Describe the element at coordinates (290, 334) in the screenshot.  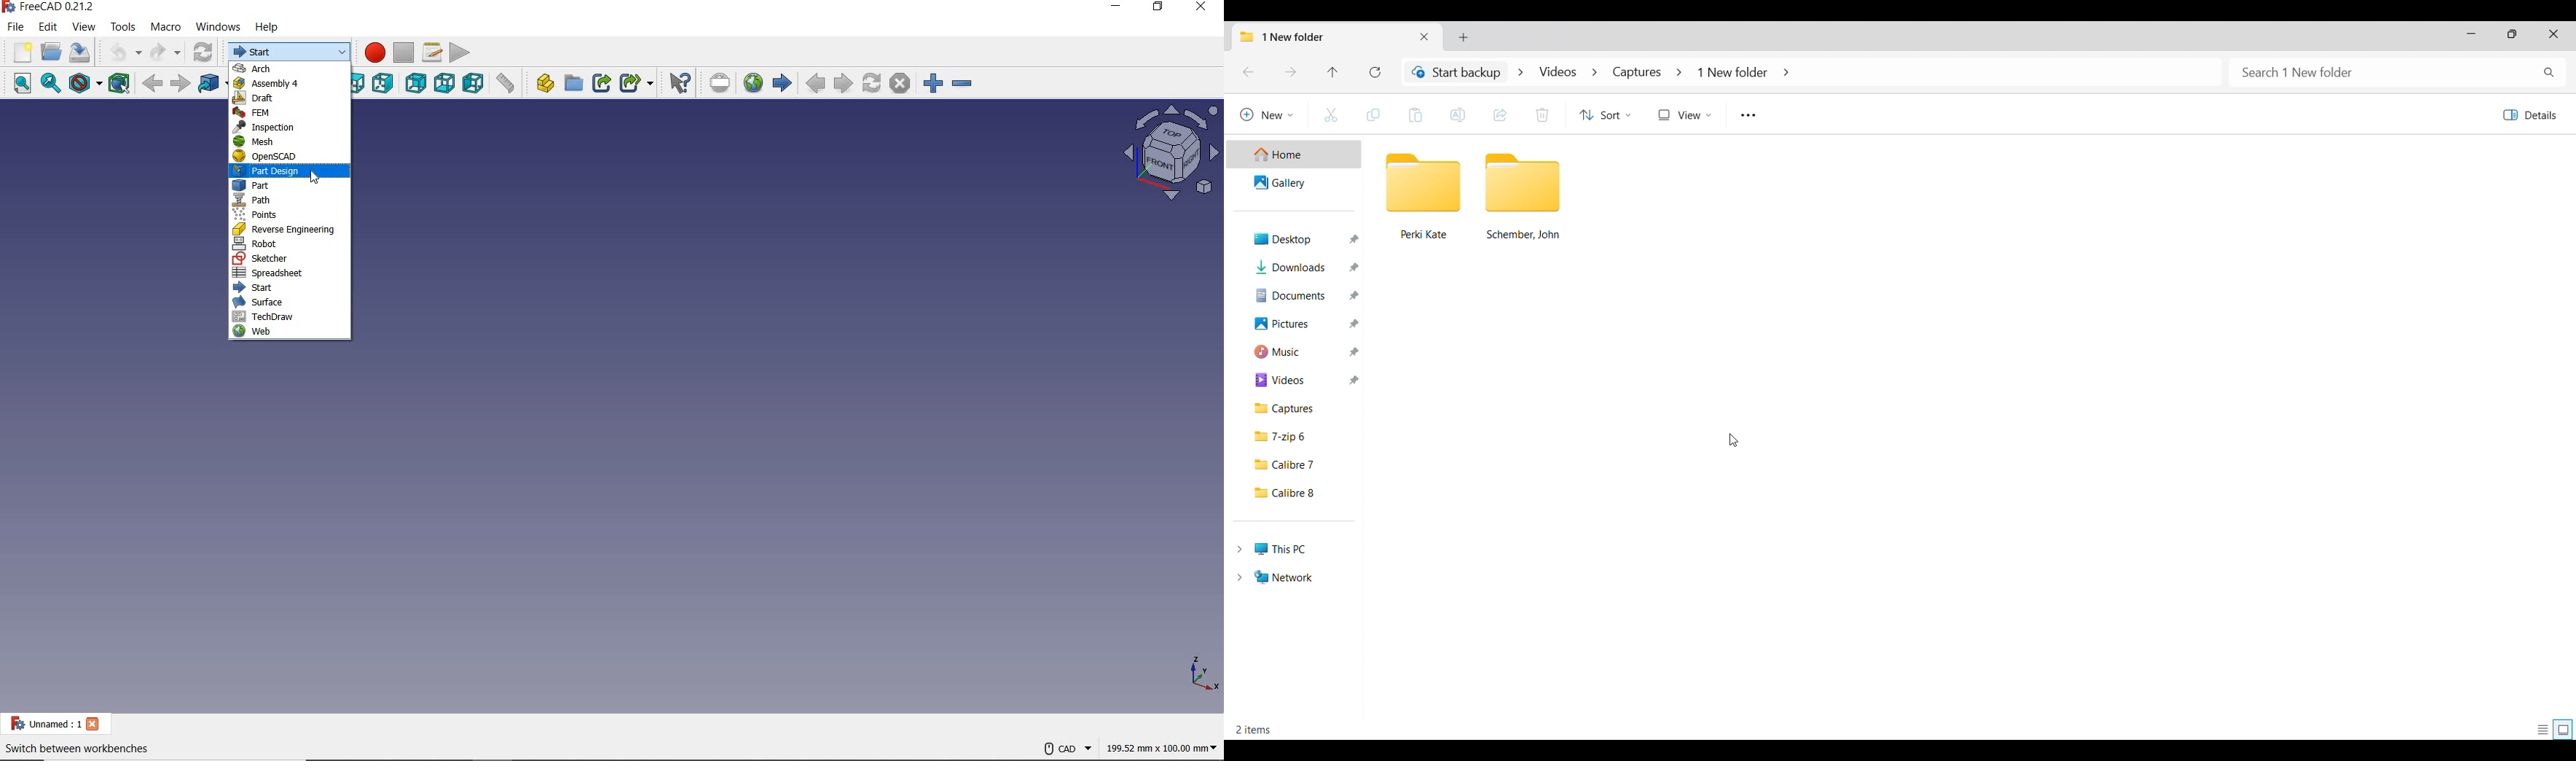
I see `WEB` at that location.